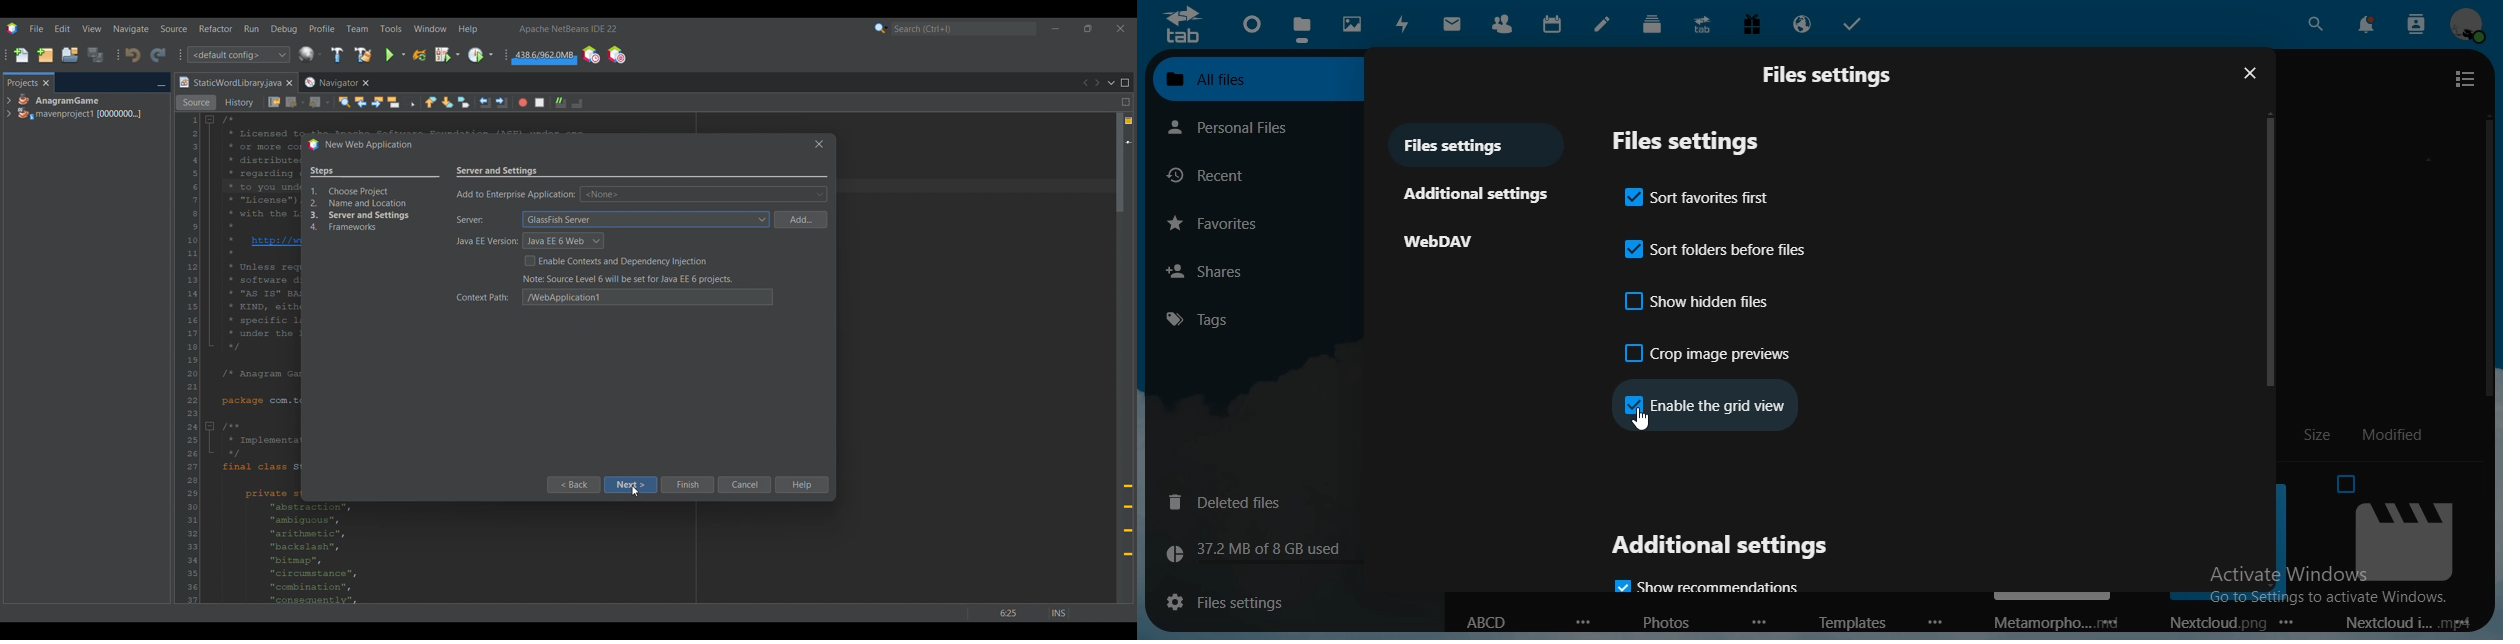 Image resolution: width=2520 pixels, height=644 pixels. Describe the element at coordinates (1352, 24) in the screenshot. I see `photos` at that location.